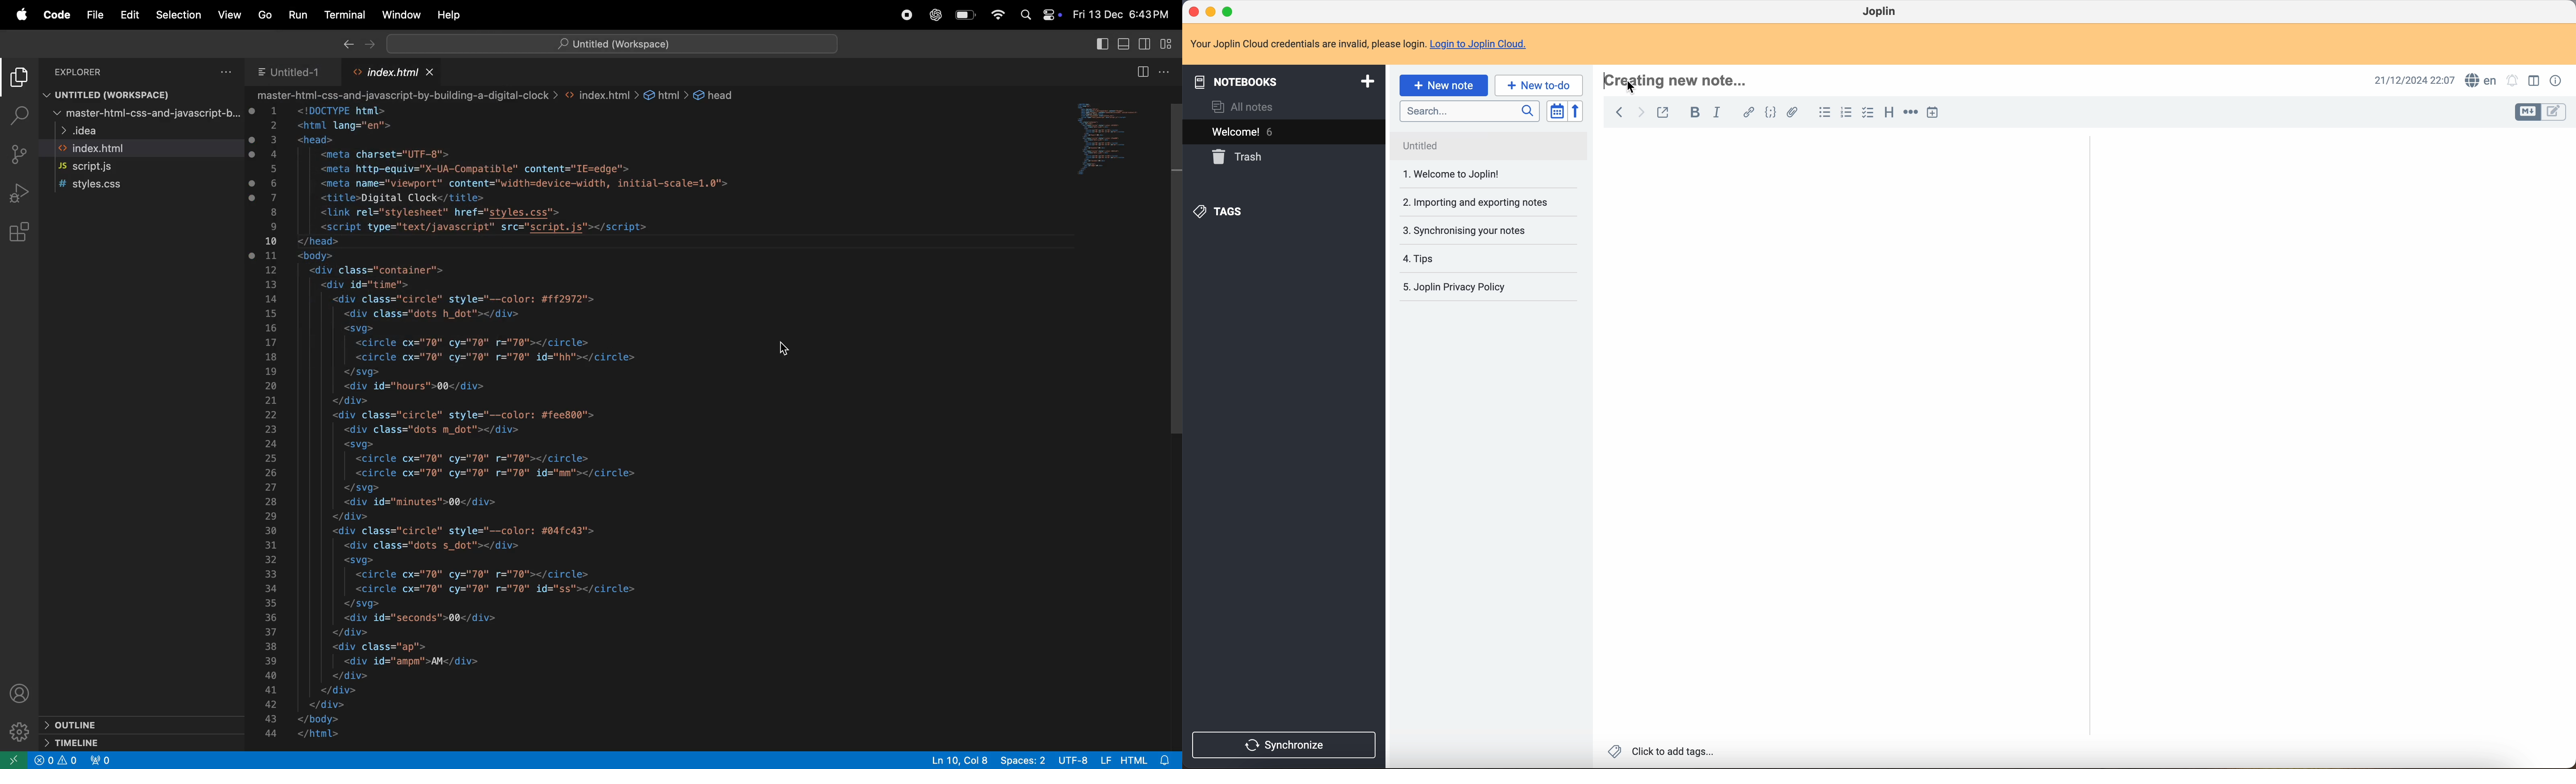 This screenshot has width=2576, height=784. What do you see at coordinates (1660, 752) in the screenshot?
I see `click to add tags` at bounding box center [1660, 752].